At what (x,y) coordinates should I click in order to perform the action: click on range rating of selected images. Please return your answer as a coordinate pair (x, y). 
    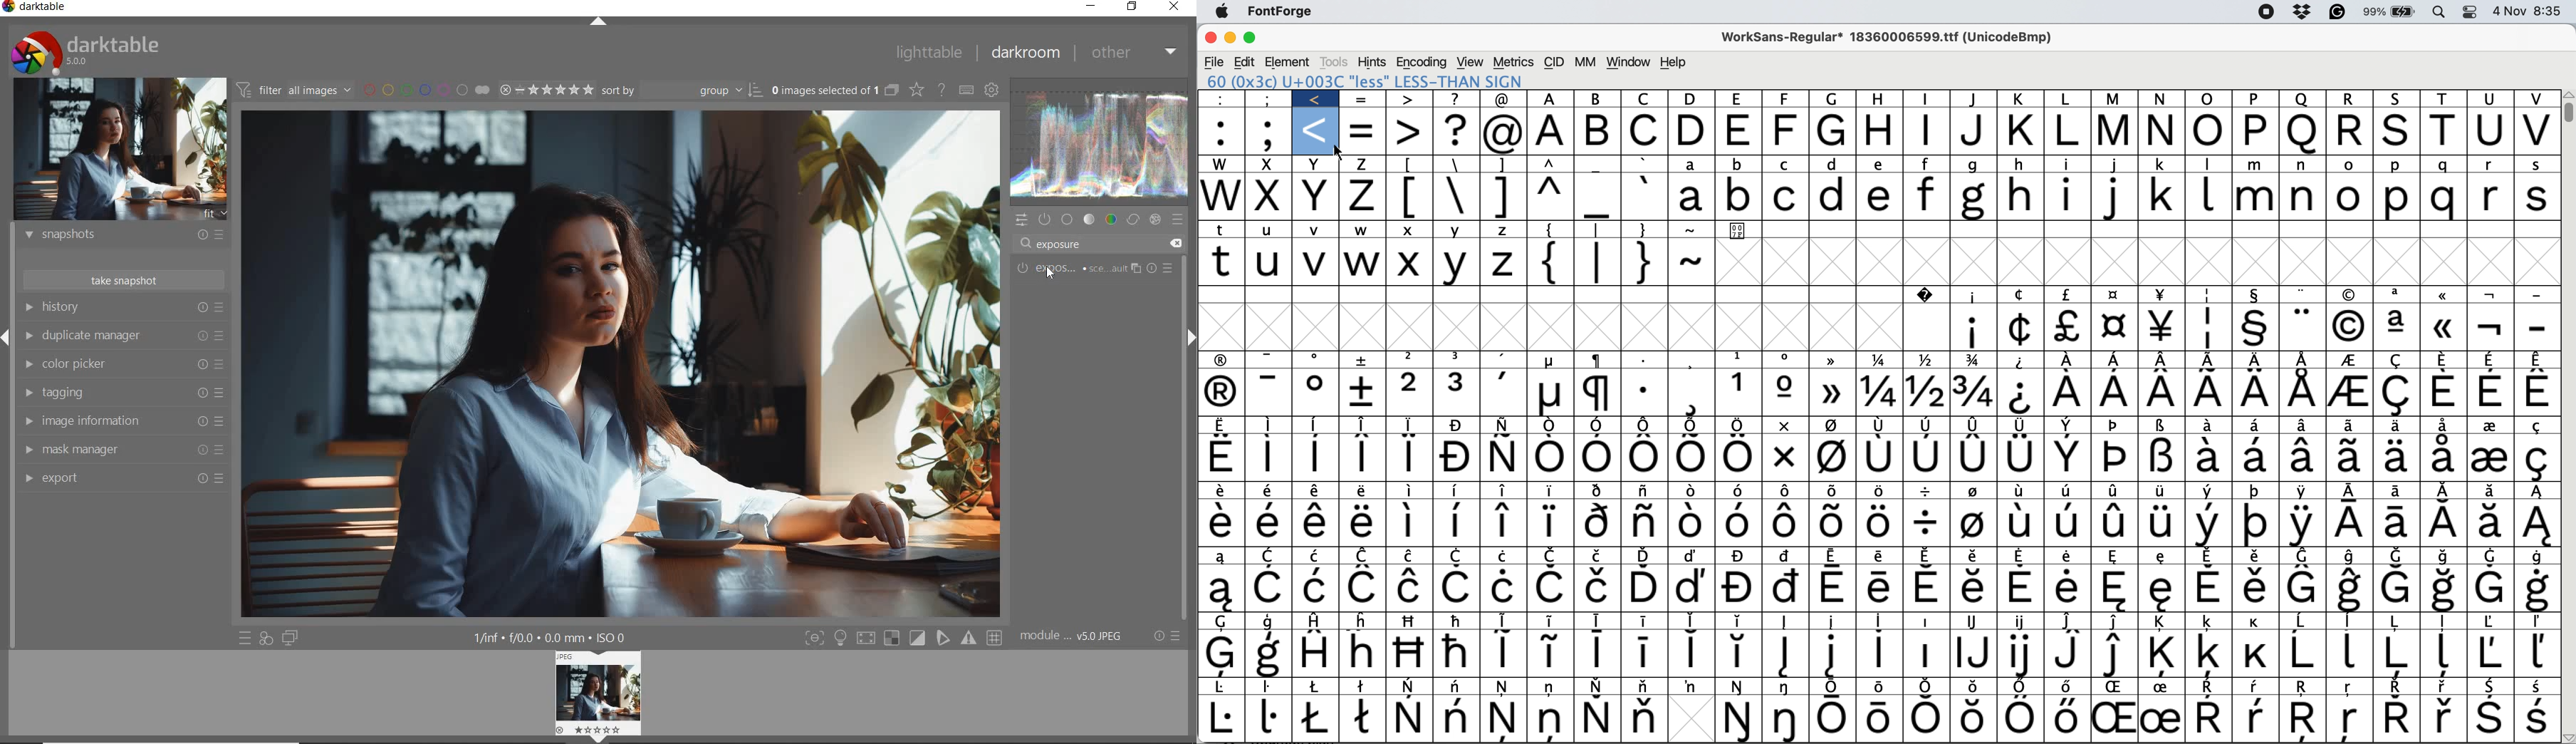
    Looking at the image, I should click on (546, 90).